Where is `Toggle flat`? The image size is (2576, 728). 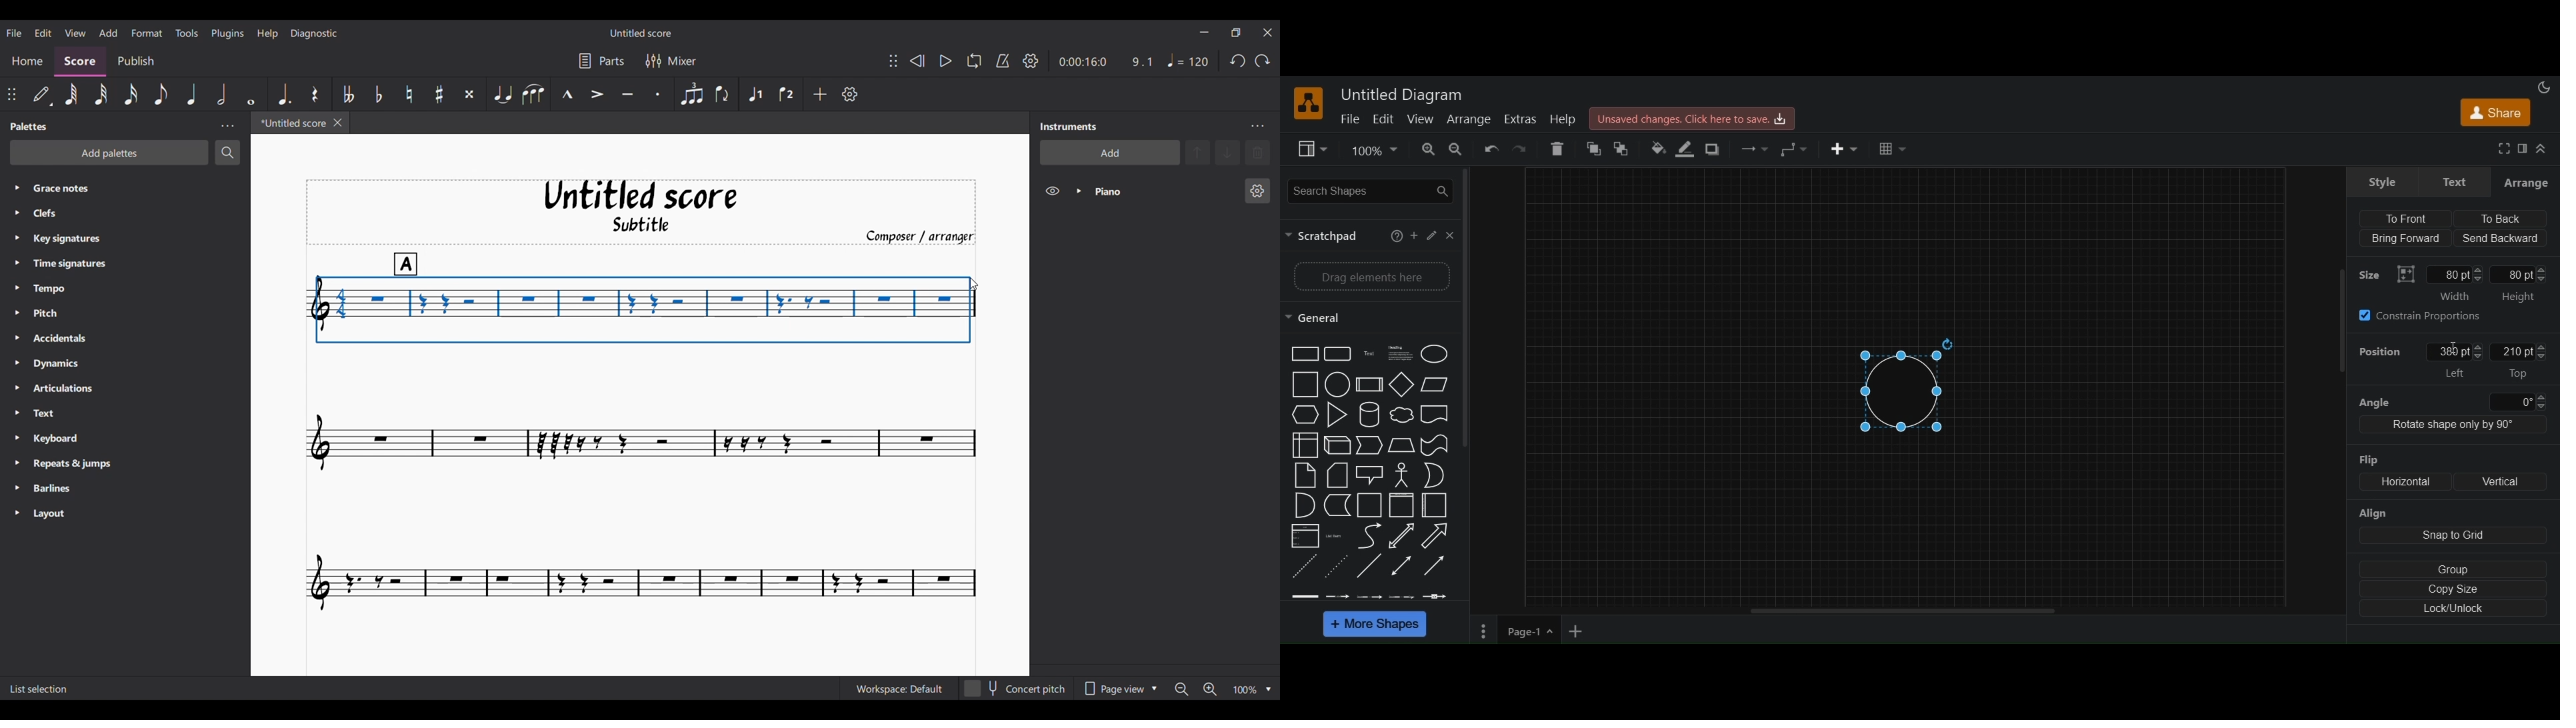 Toggle flat is located at coordinates (379, 94).